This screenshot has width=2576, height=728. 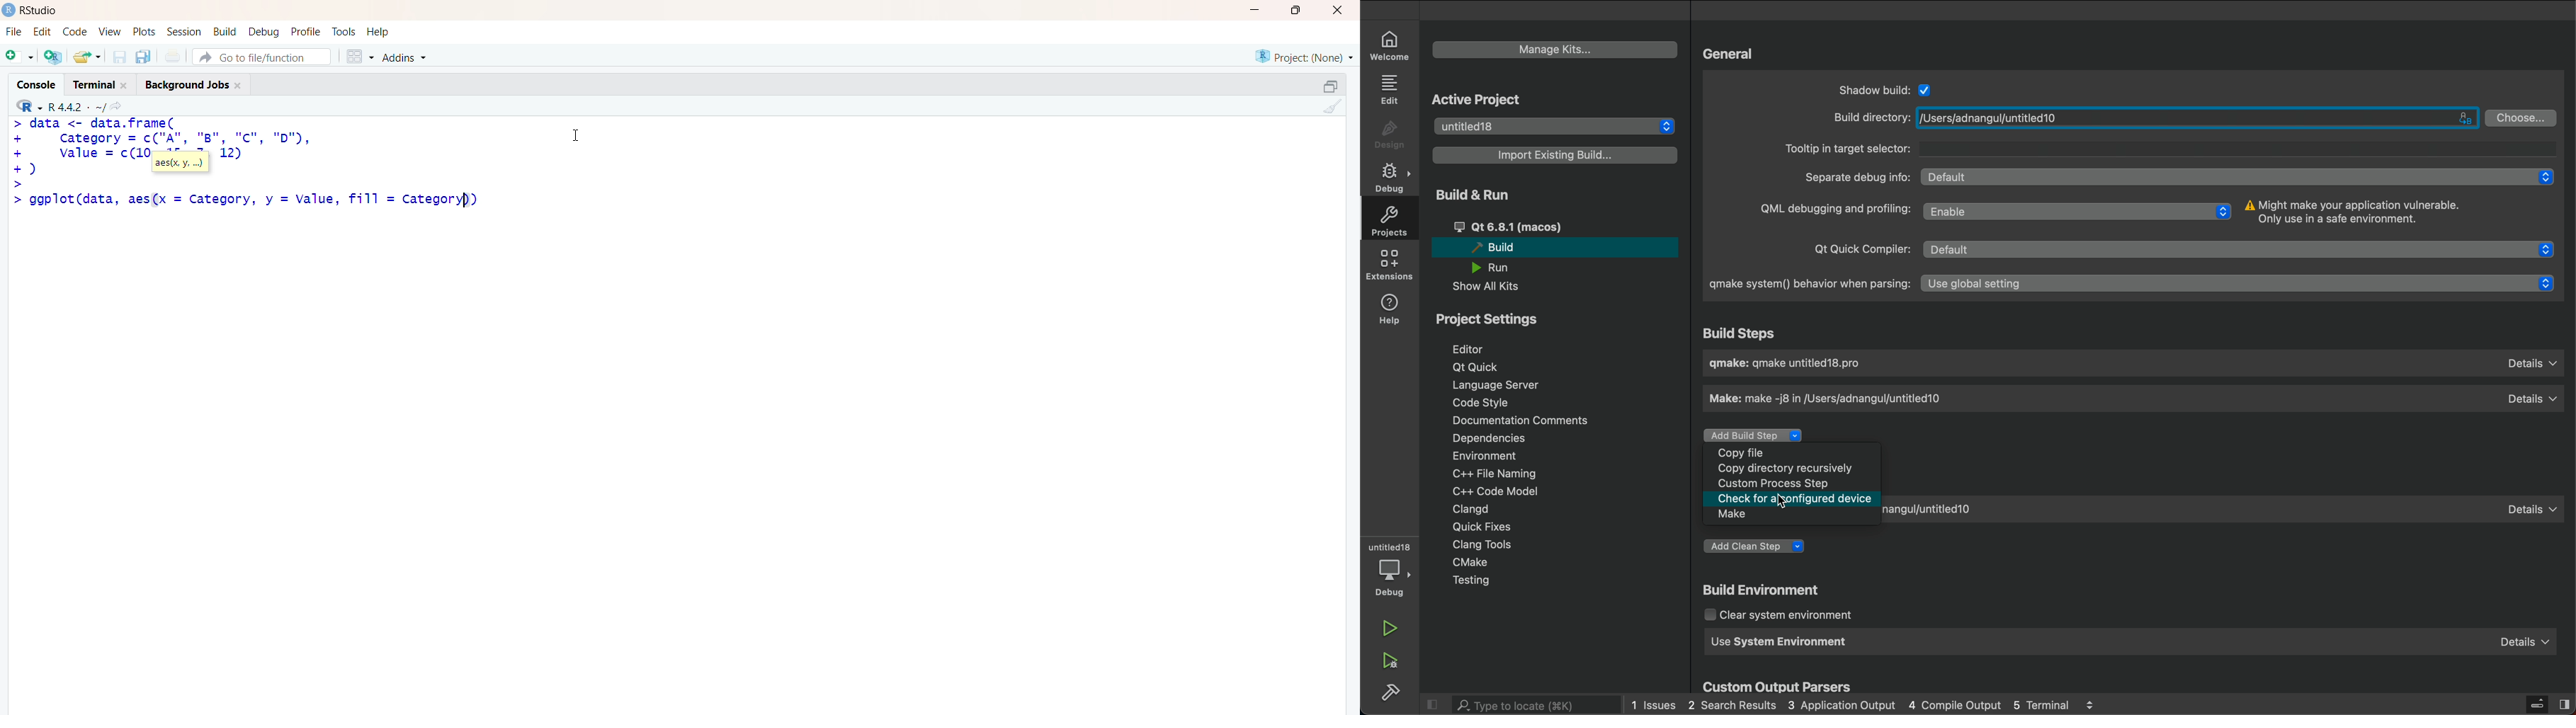 I want to click on edit, so click(x=42, y=32).